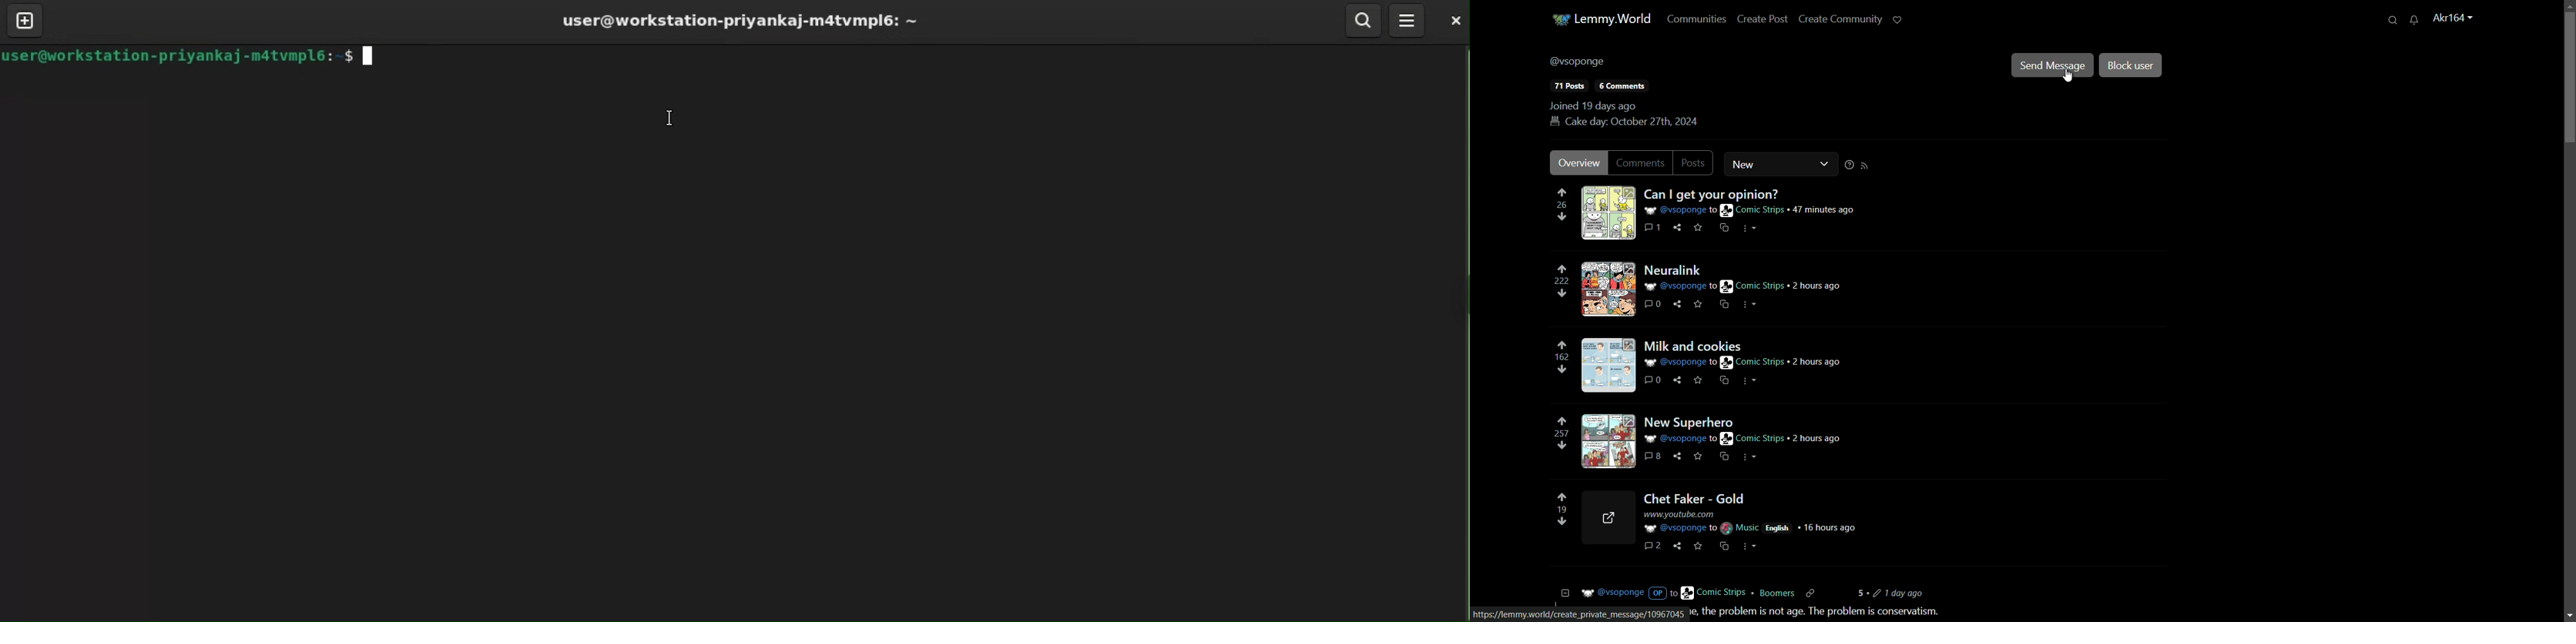 This screenshot has width=2576, height=644. I want to click on post-3, so click(1694, 346).